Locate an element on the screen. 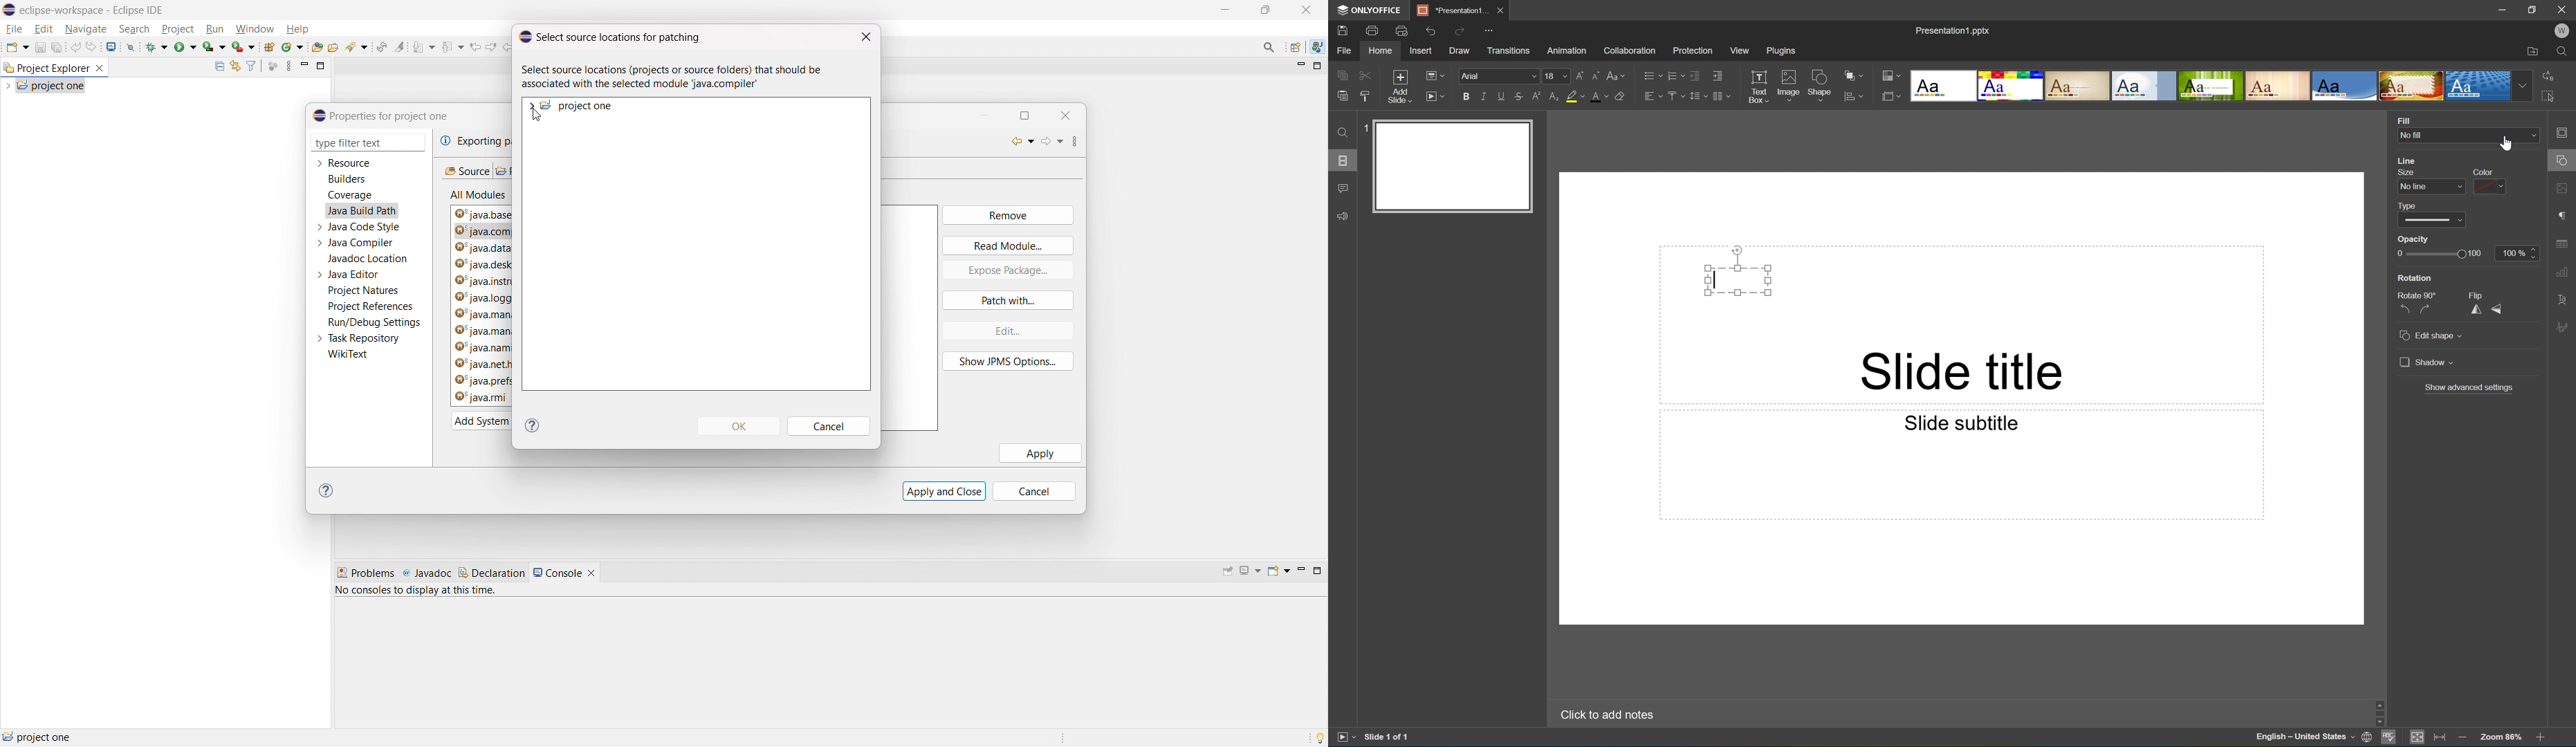 The image size is (2576, 756). Zoom out is located at coordinates (2462, 737).